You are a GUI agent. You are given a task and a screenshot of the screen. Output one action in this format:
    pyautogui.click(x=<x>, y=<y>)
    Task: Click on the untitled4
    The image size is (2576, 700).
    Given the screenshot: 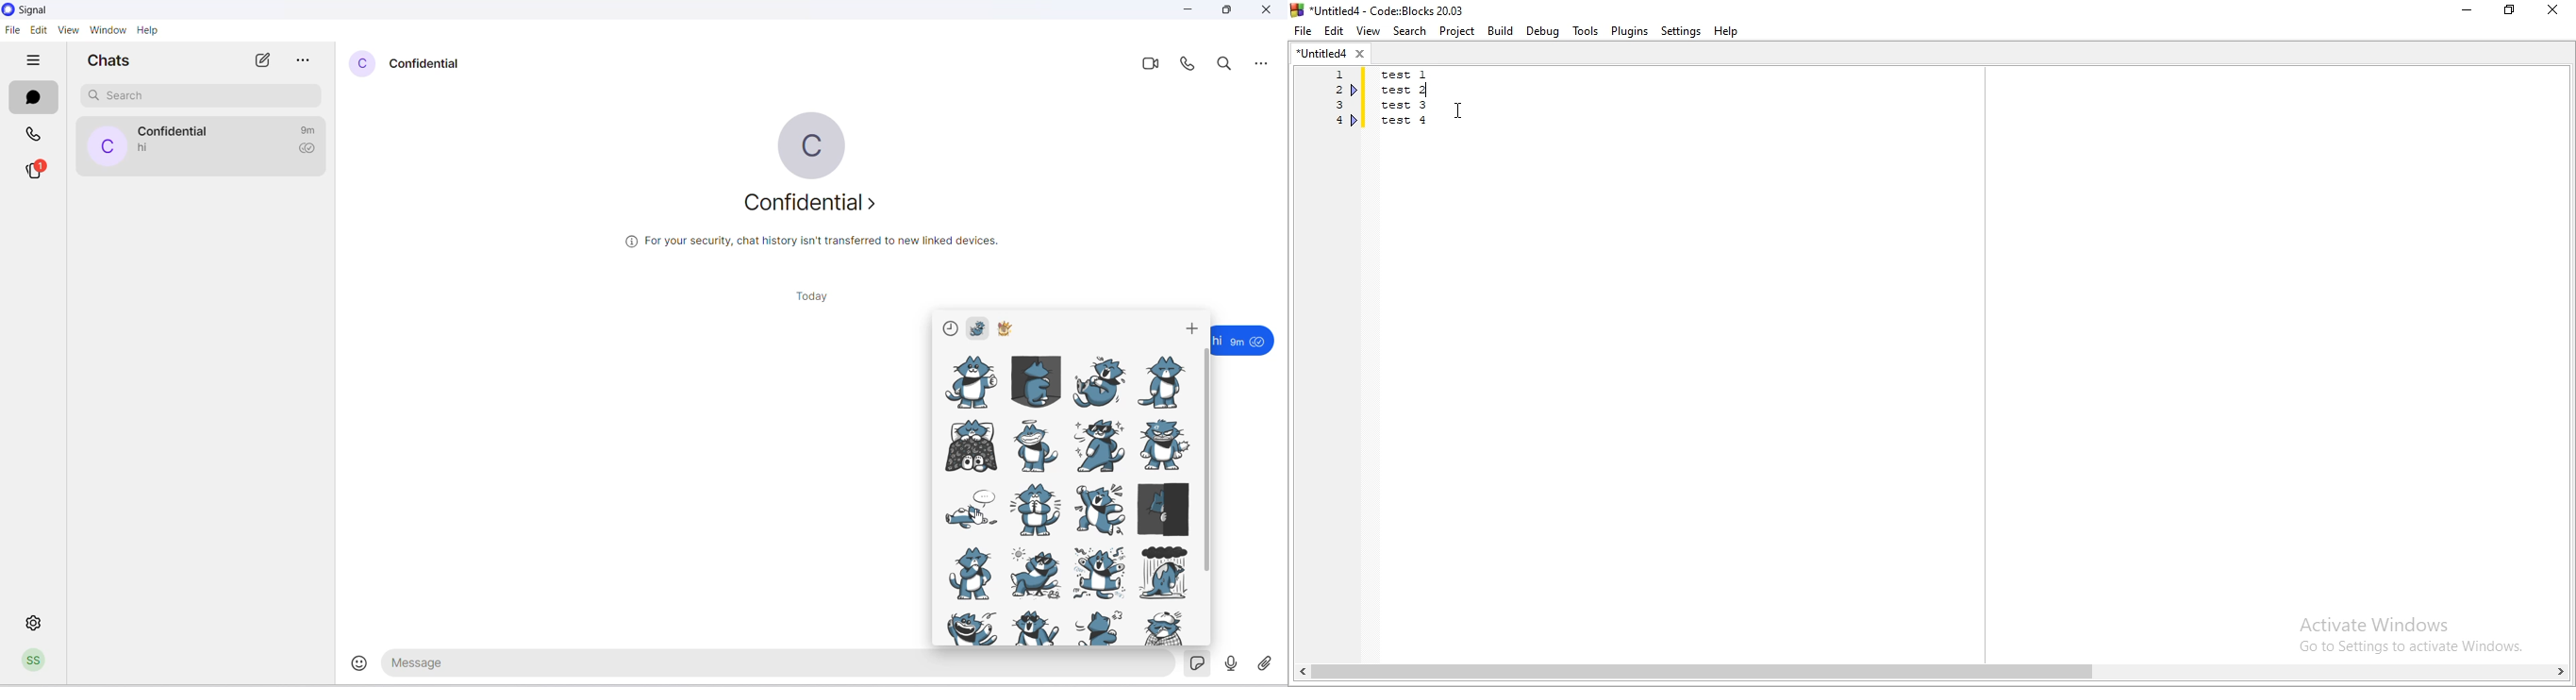 What is the action you would take?
    pyautogui.click(x=1333, y=56)
    